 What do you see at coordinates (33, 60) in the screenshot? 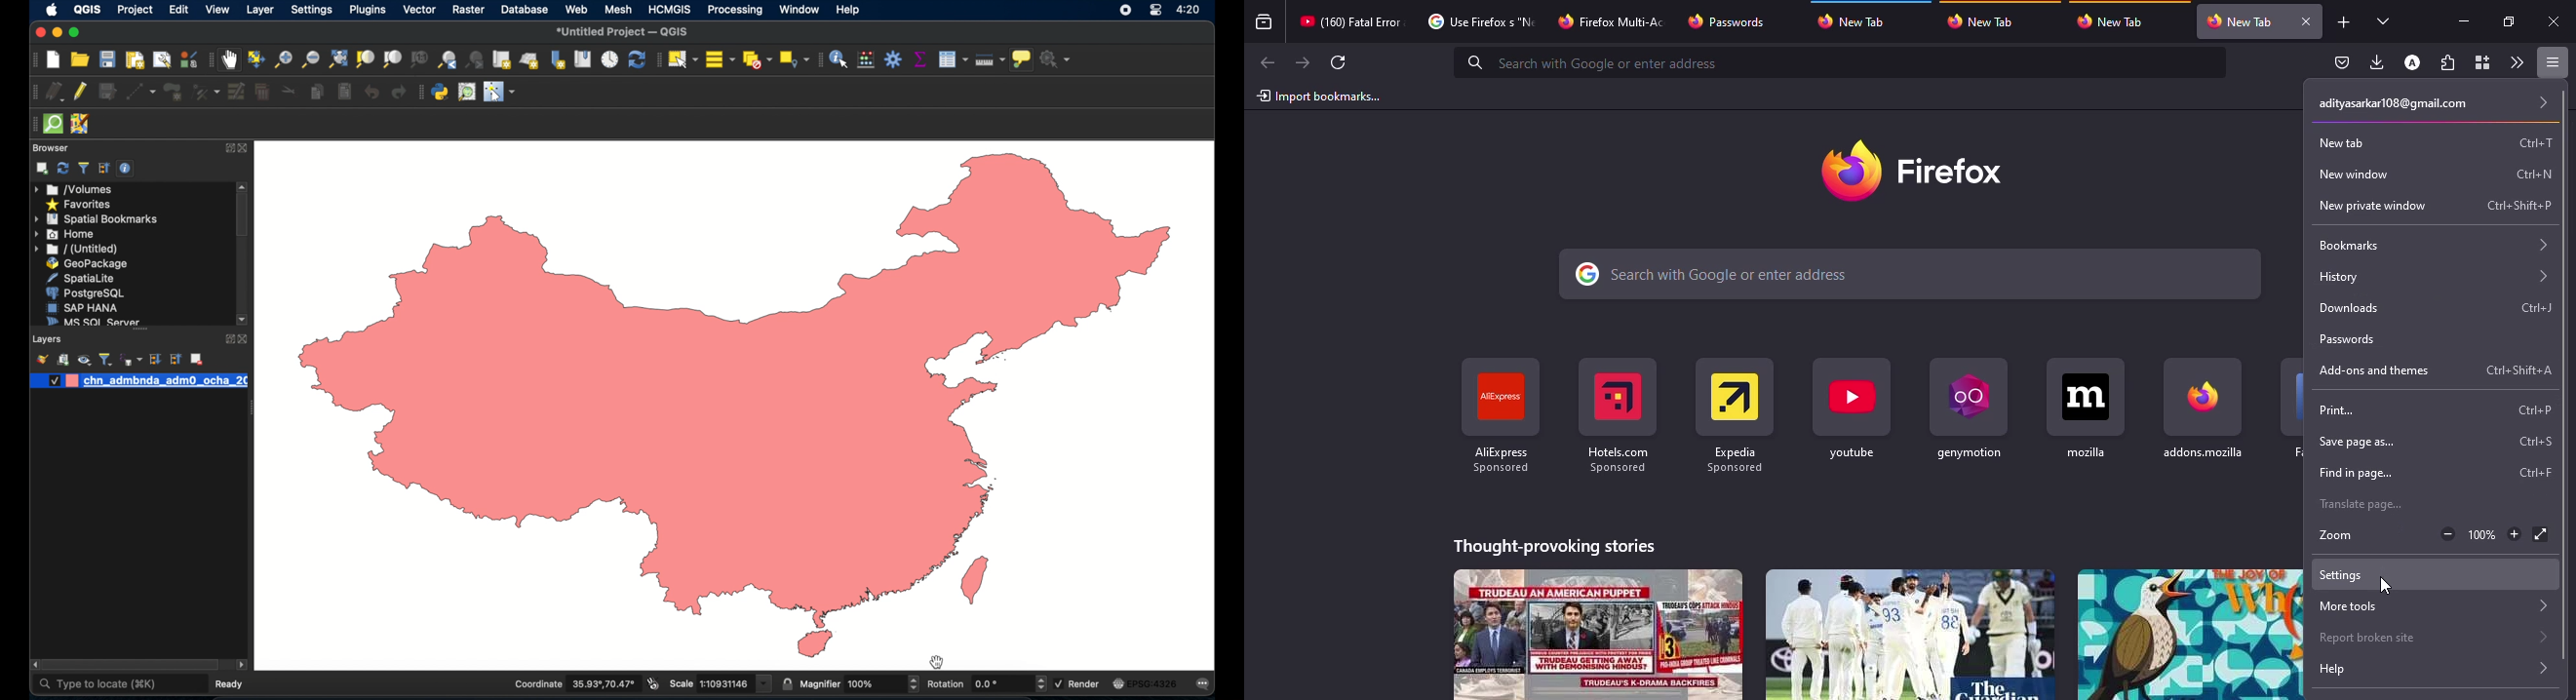
I see `project toolbar` at bounding box center [33, 60].